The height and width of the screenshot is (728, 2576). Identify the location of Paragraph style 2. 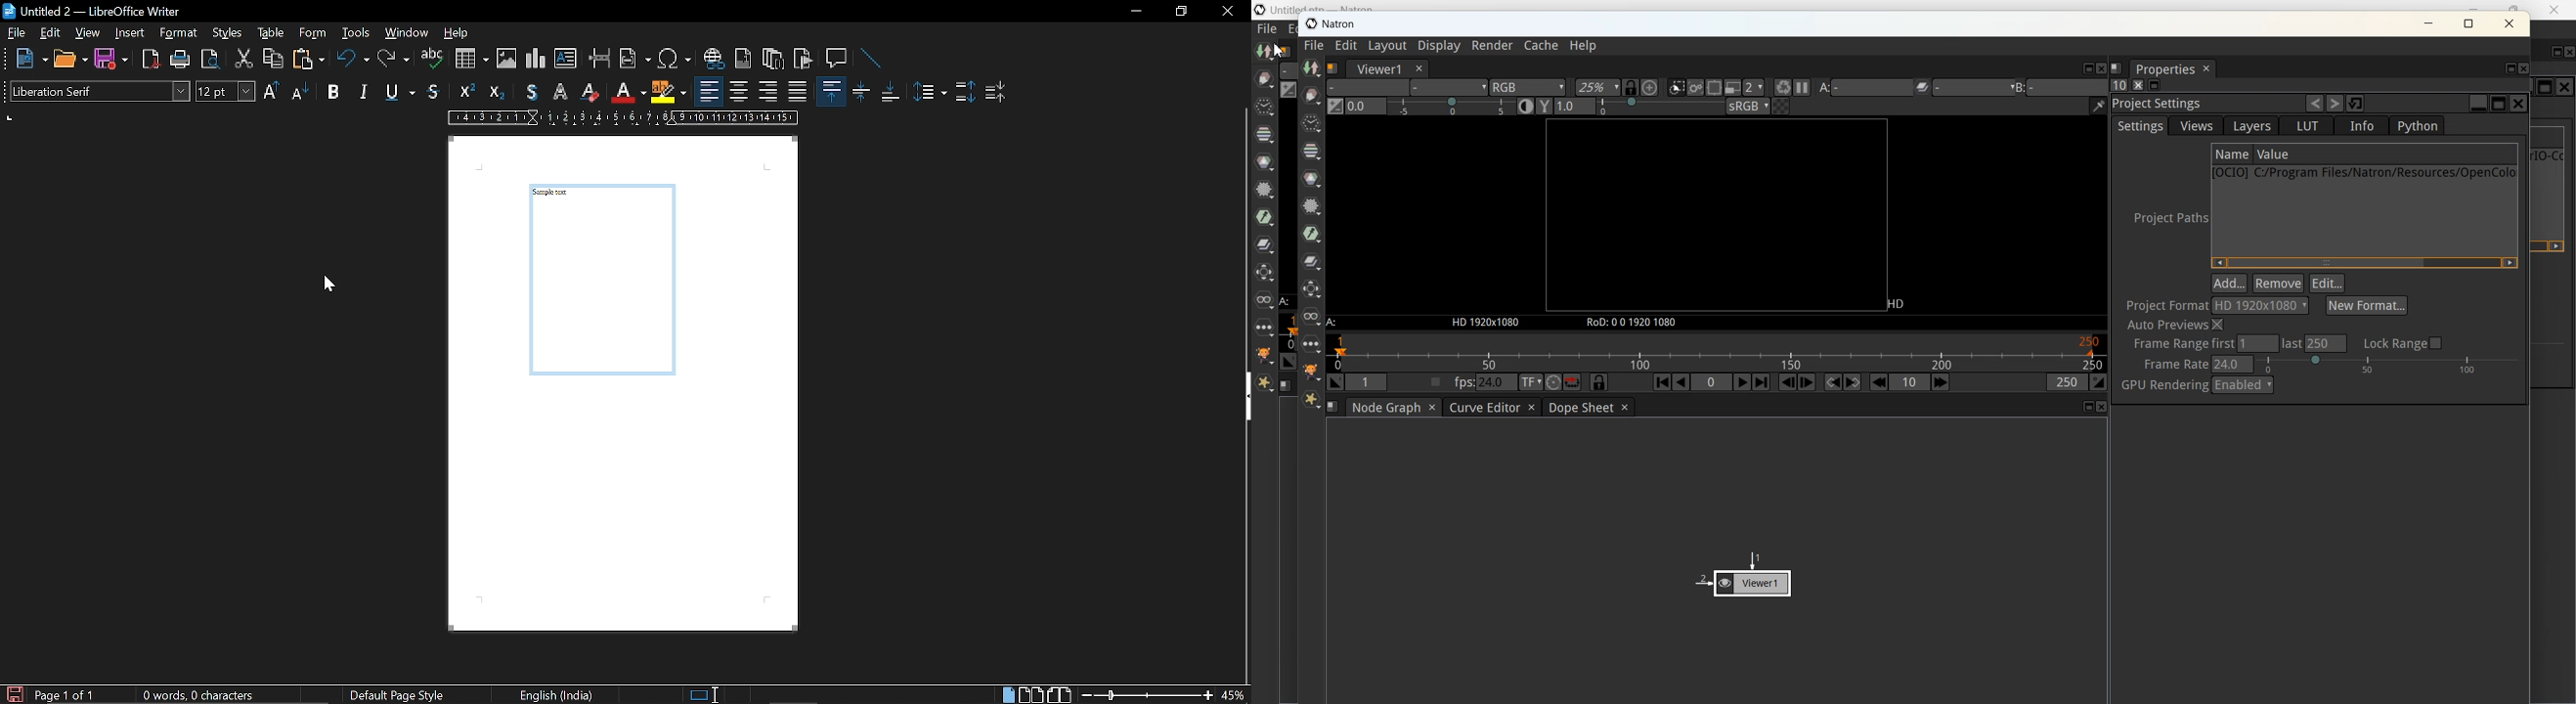
(997, 93).